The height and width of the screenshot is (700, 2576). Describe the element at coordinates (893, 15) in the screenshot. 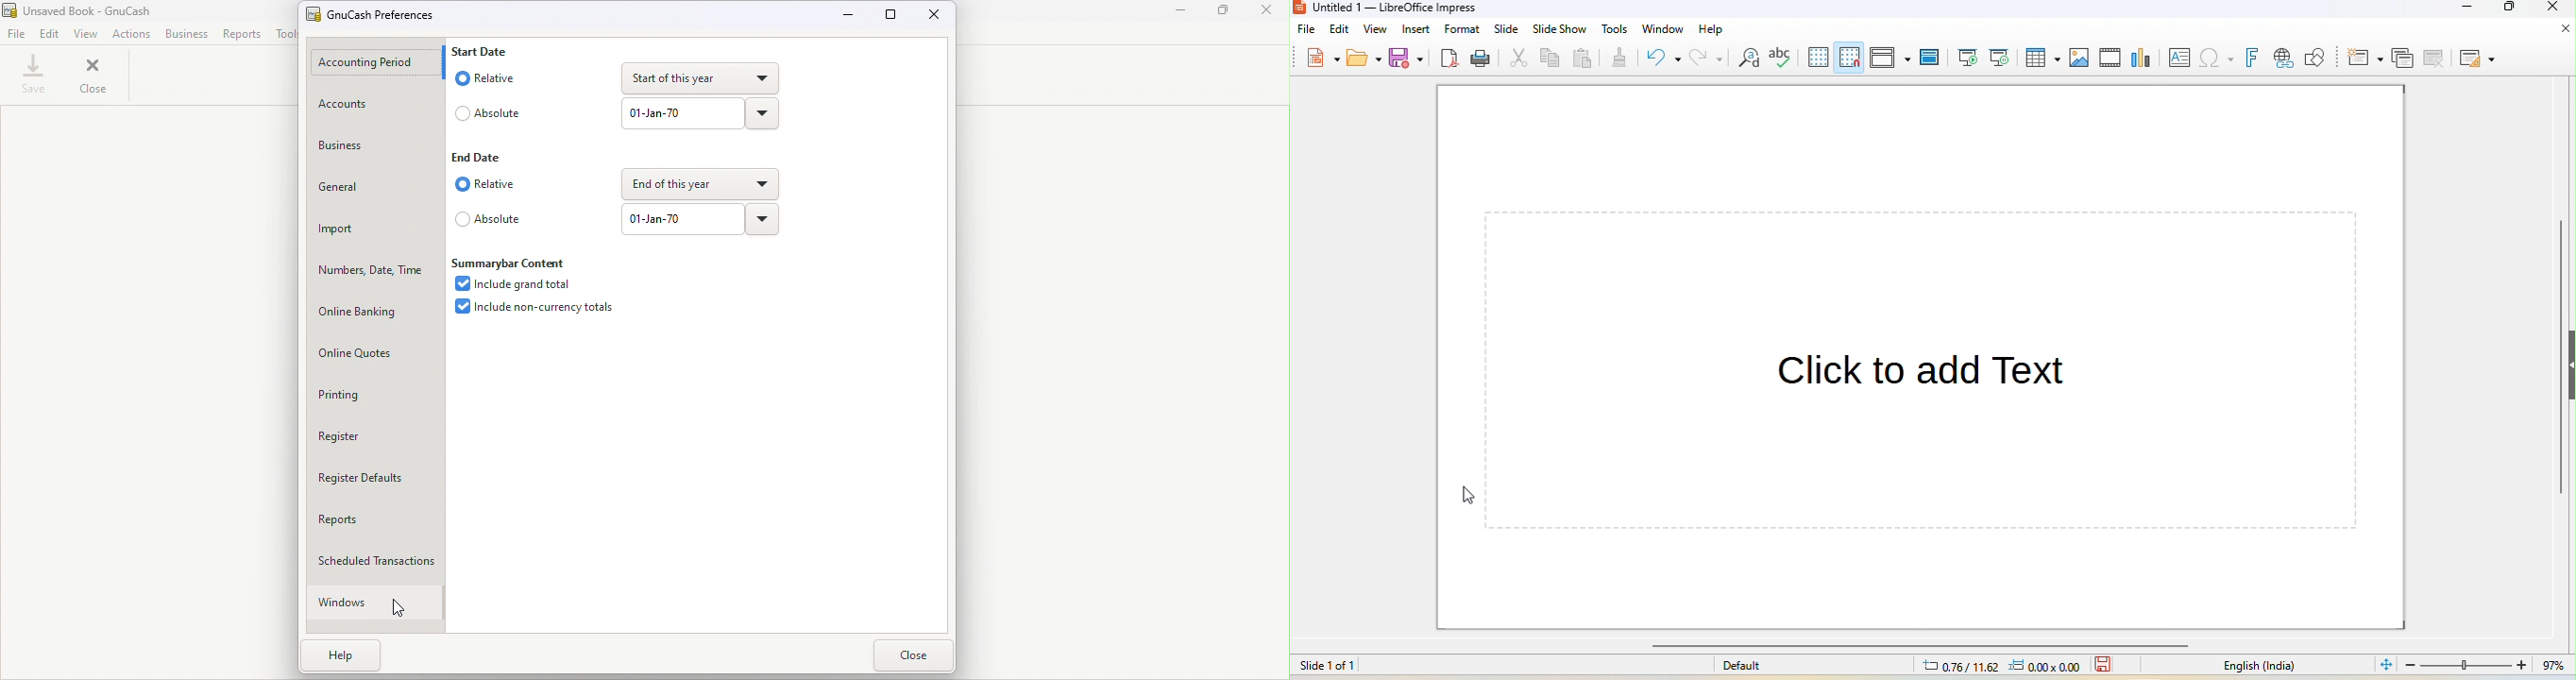

I see `Maximize` at that location.